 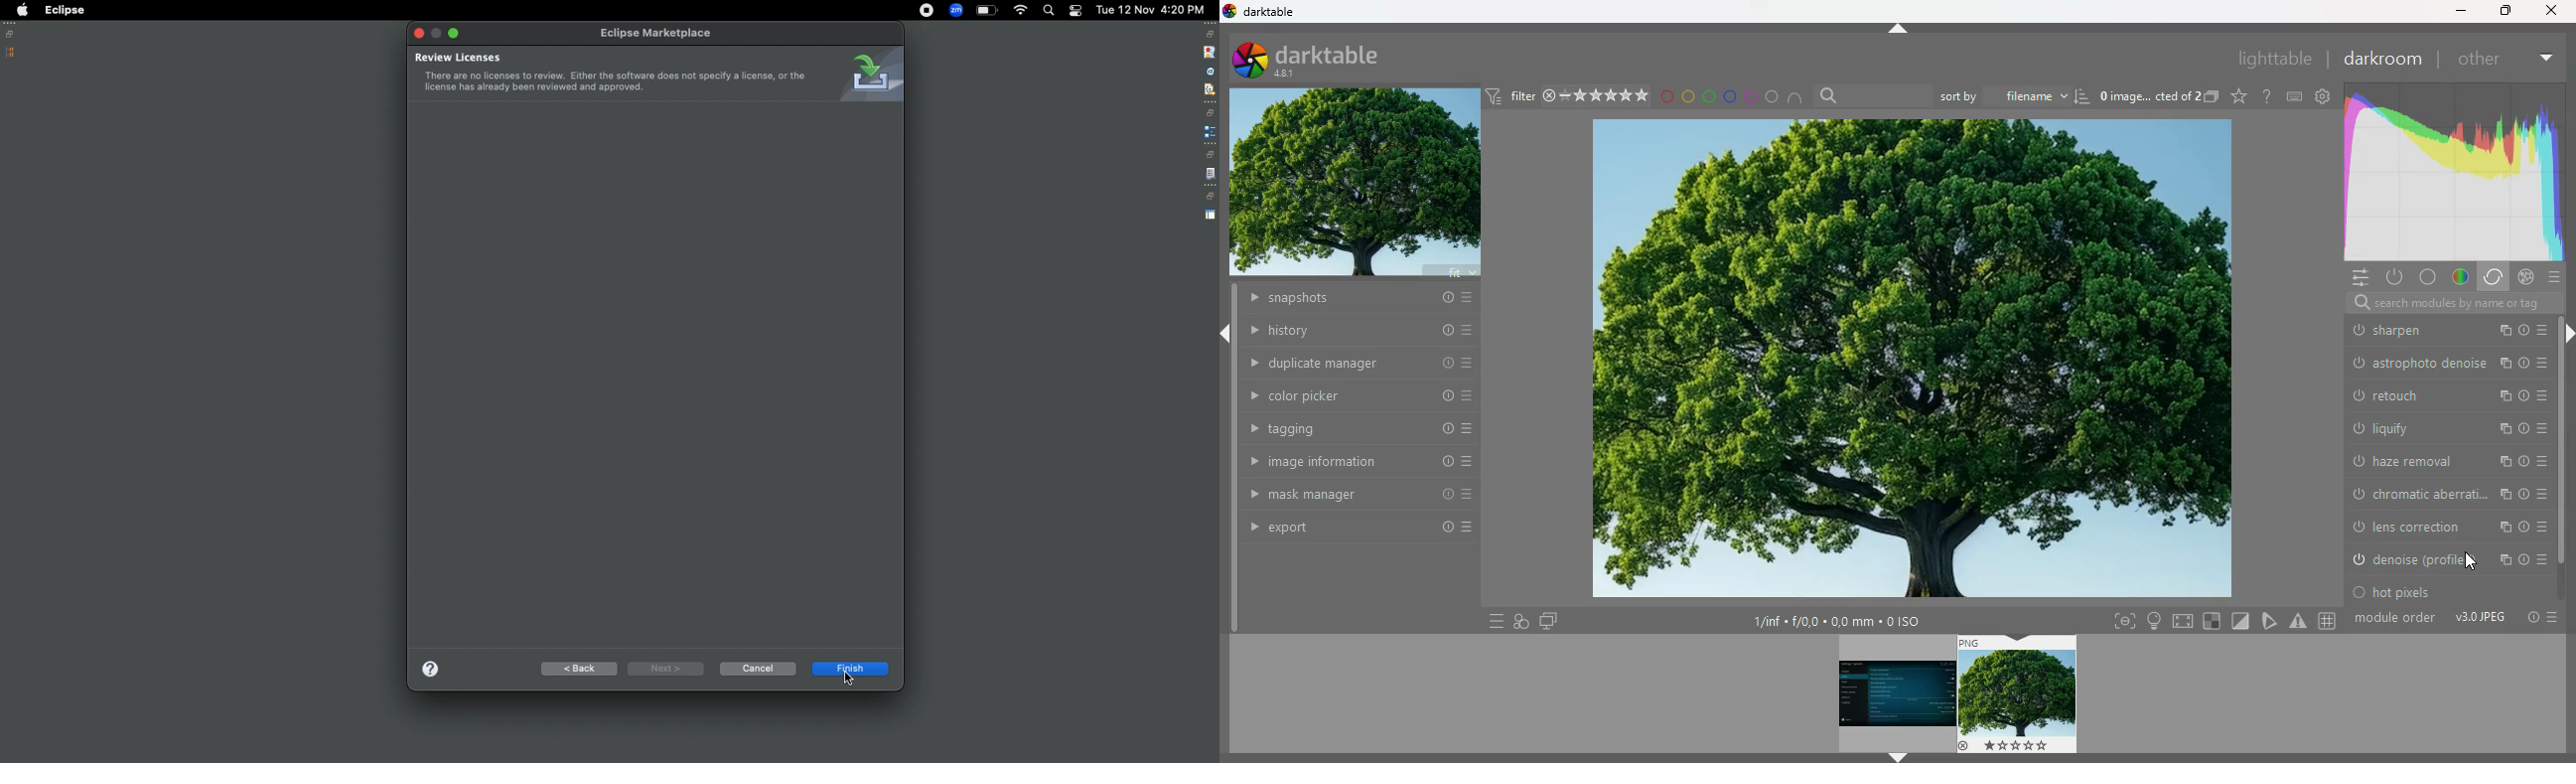 I want to click on lighttable, so click(x=2274, y=61).